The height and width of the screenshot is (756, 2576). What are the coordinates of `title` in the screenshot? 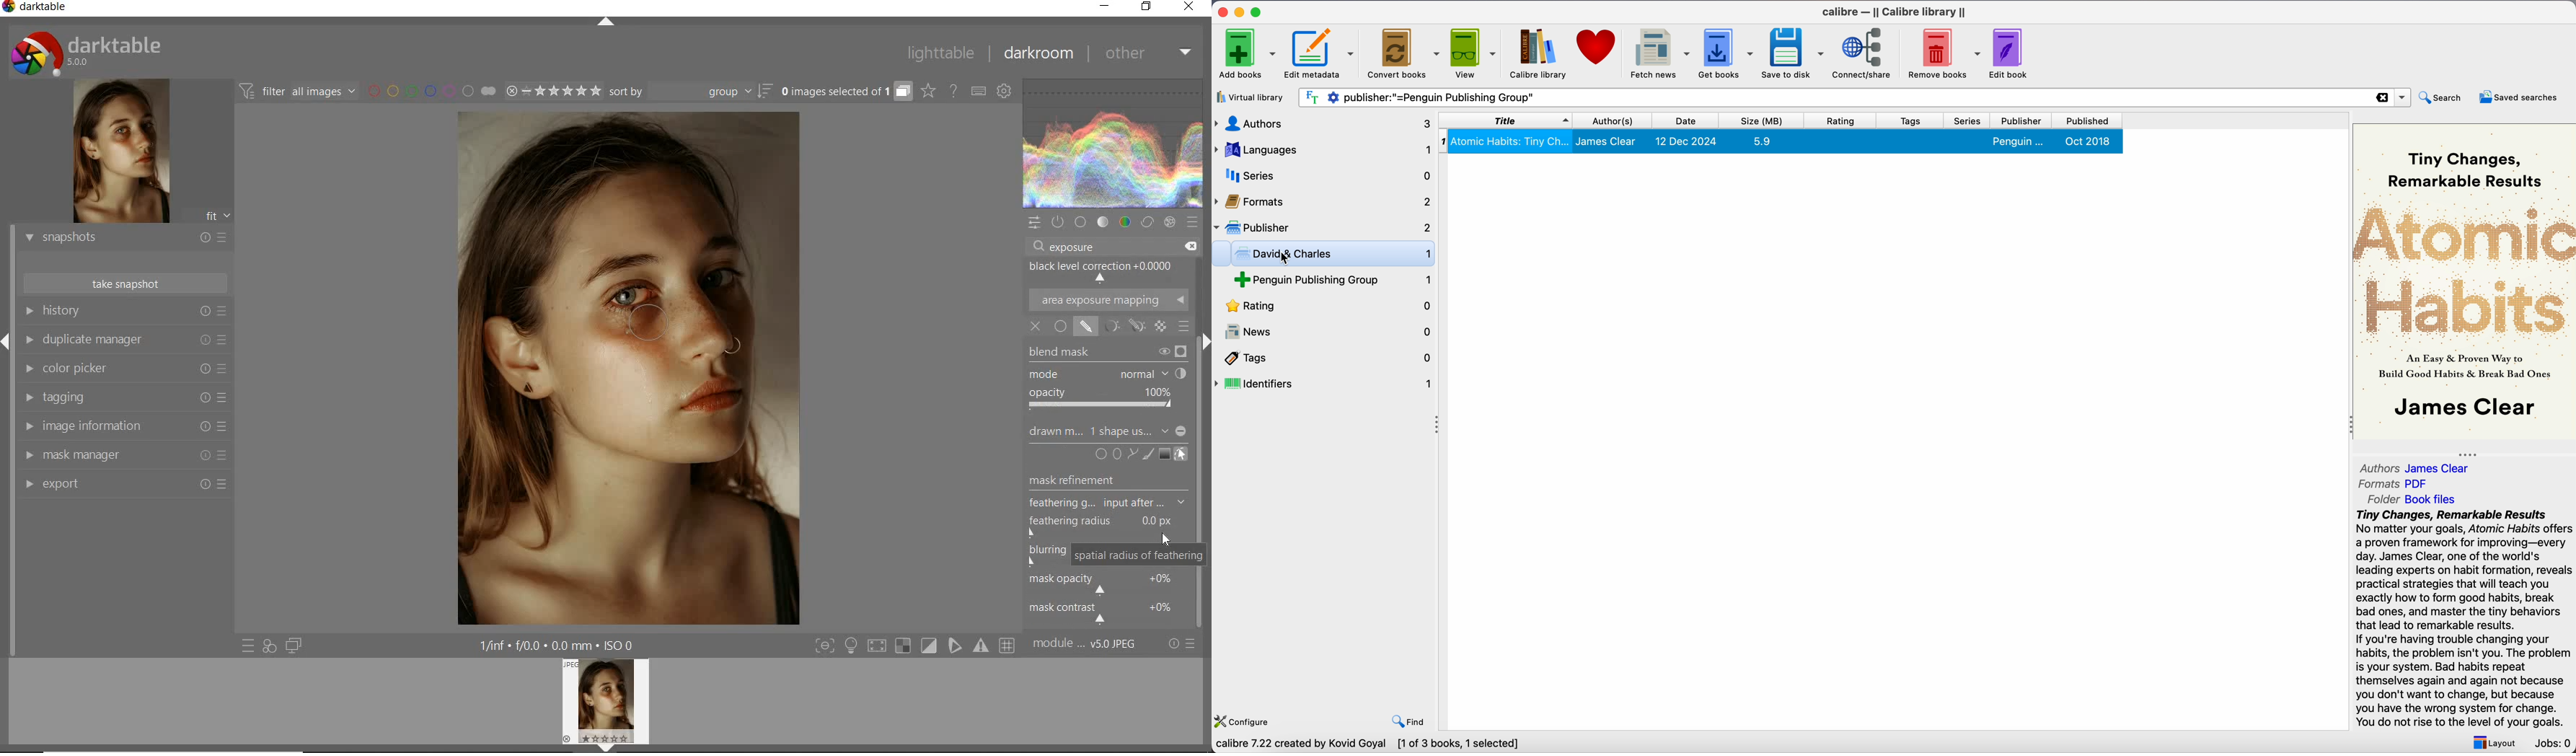 It's located at (1506, 120).